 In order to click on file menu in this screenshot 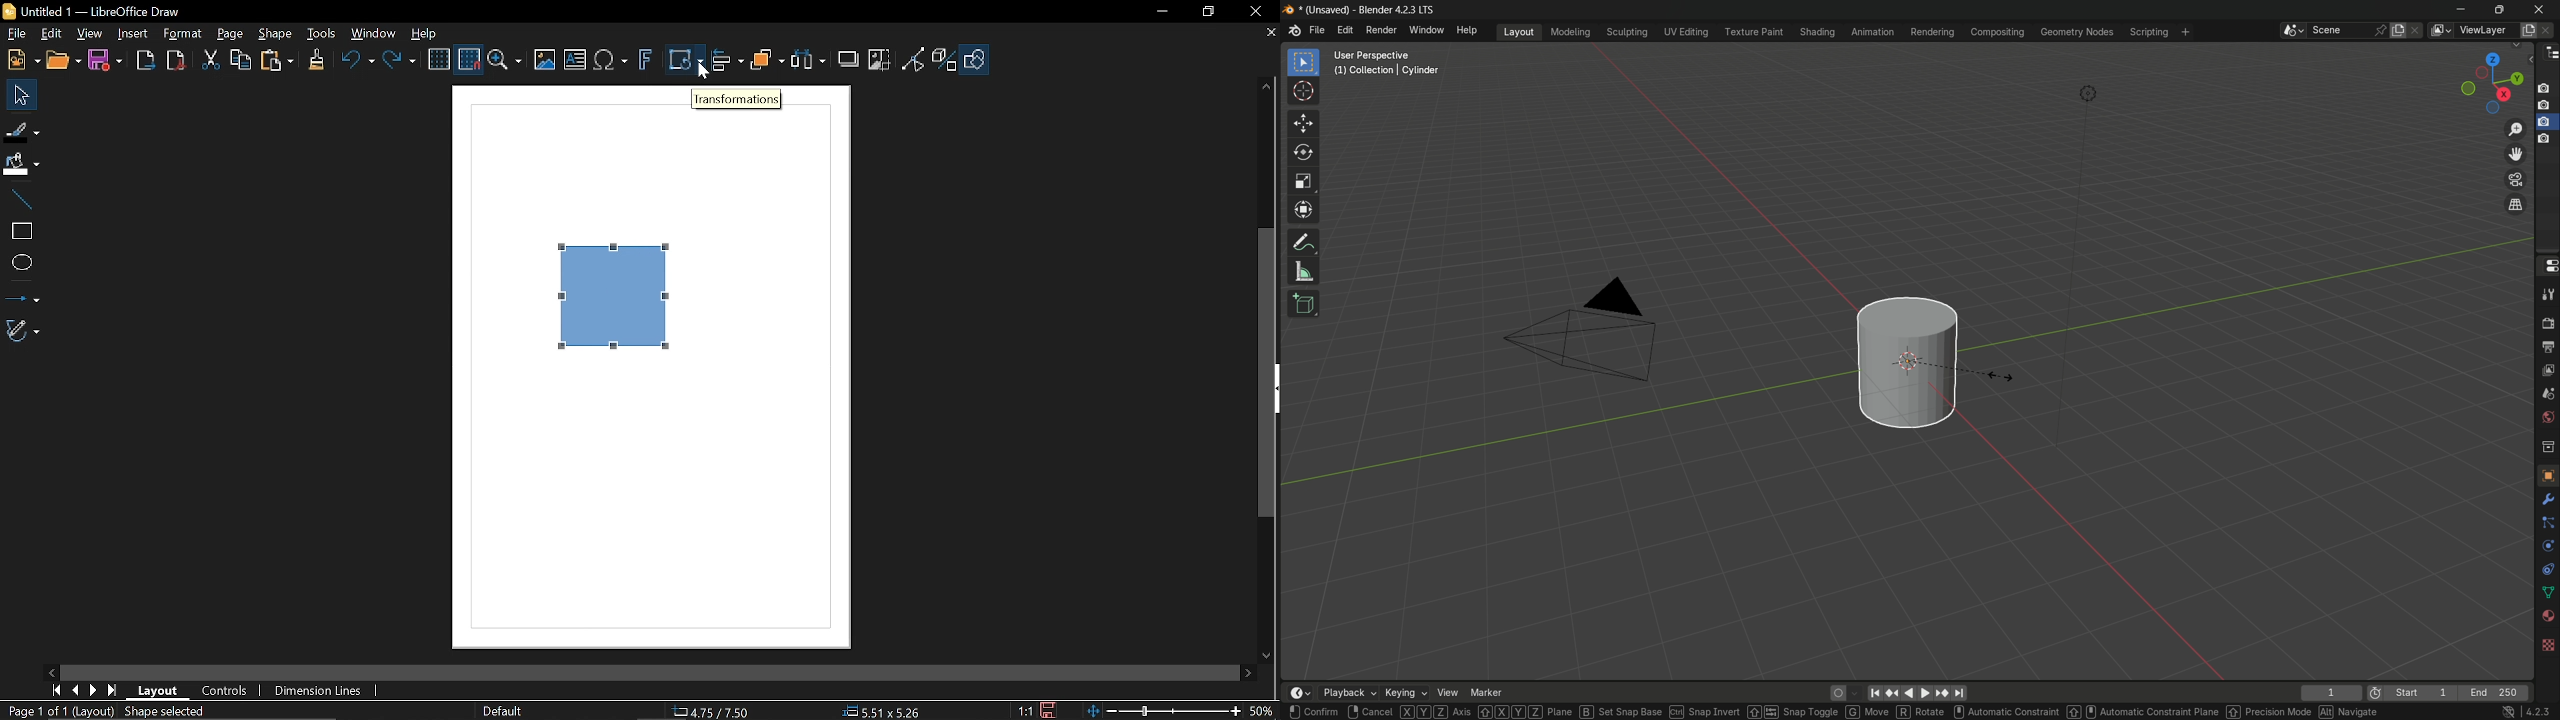, I will do `click(1317, 31)`.